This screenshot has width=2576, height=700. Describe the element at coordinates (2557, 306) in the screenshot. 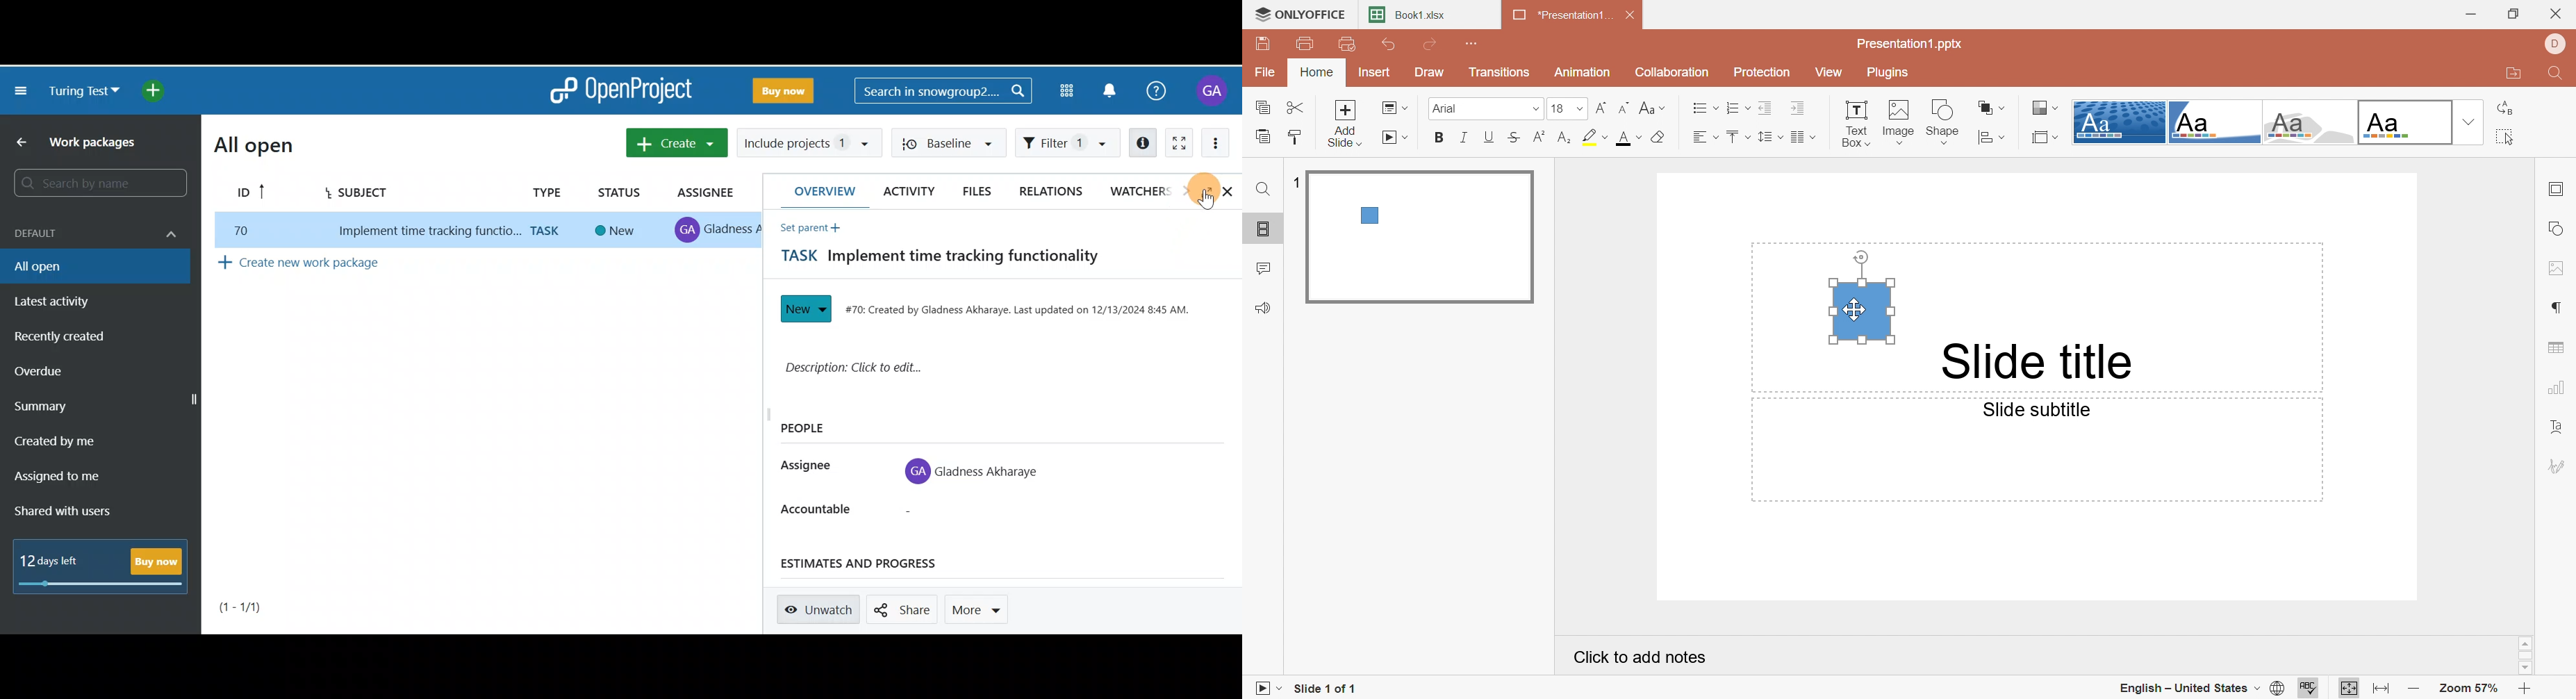

I see `Paragraph settings` at that location.